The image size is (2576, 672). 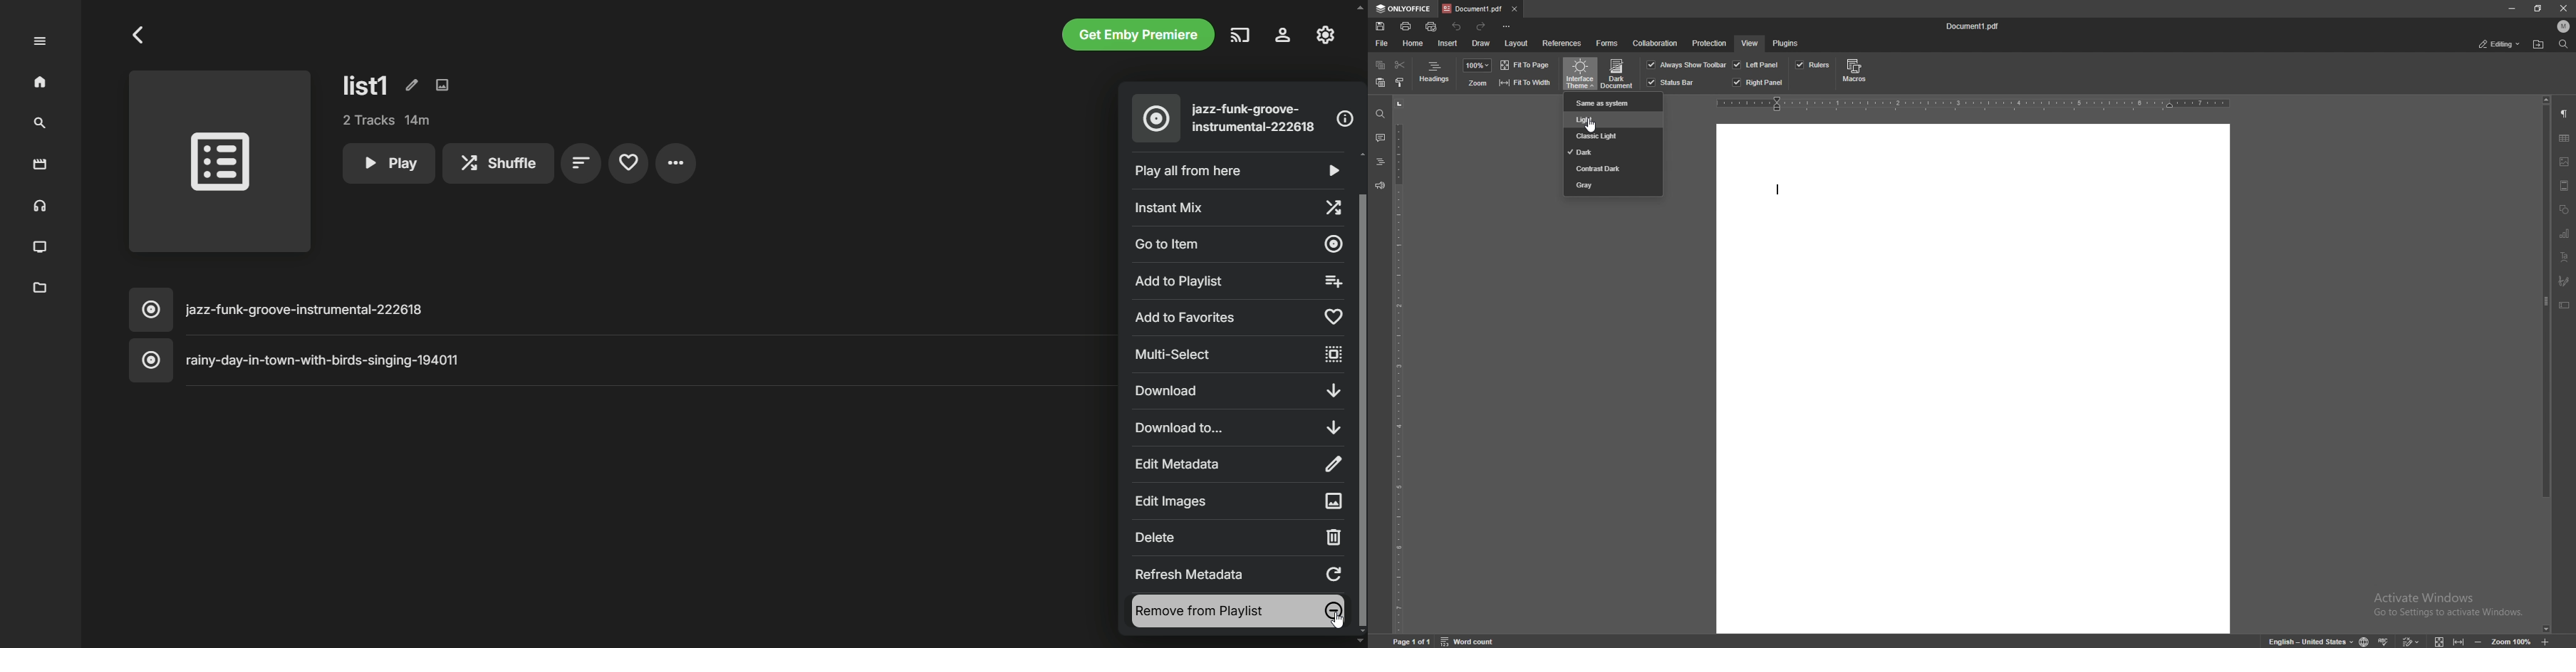 I want to click on interface theme, so click(x=1579, y=74).